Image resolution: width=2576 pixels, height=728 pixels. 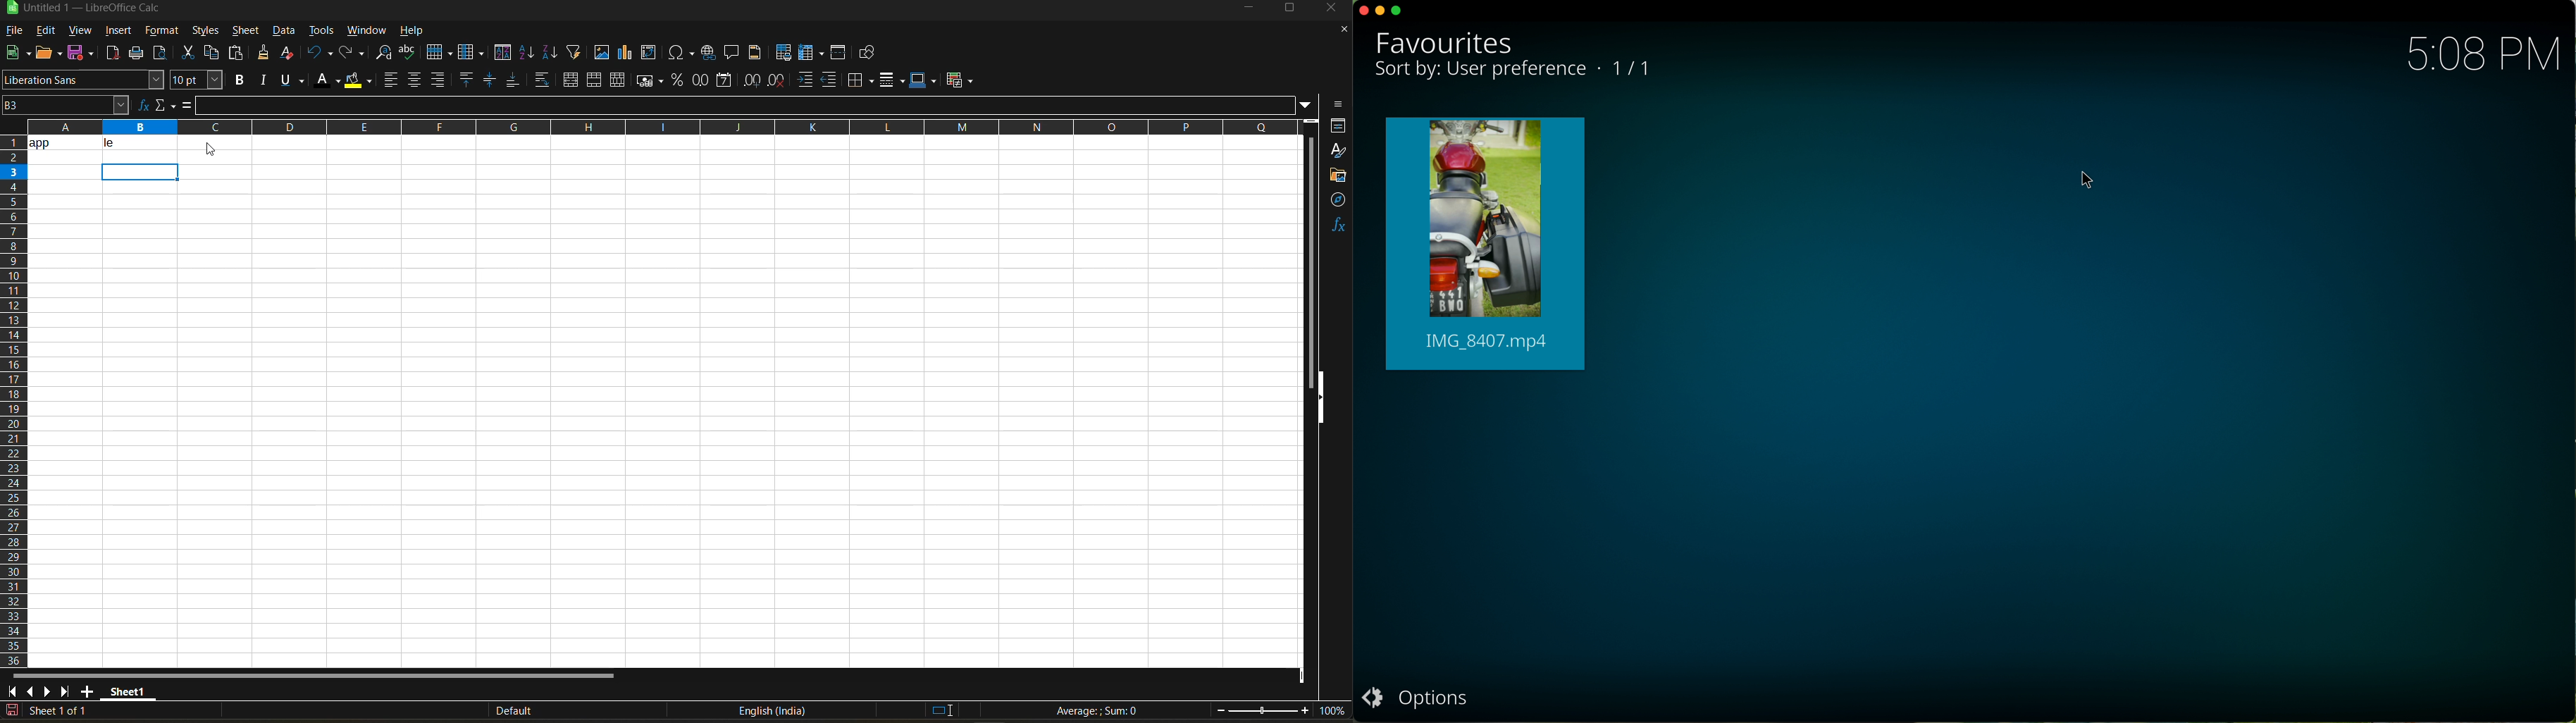 I want to click on sort by user preference, so click(x=1480, y=71).